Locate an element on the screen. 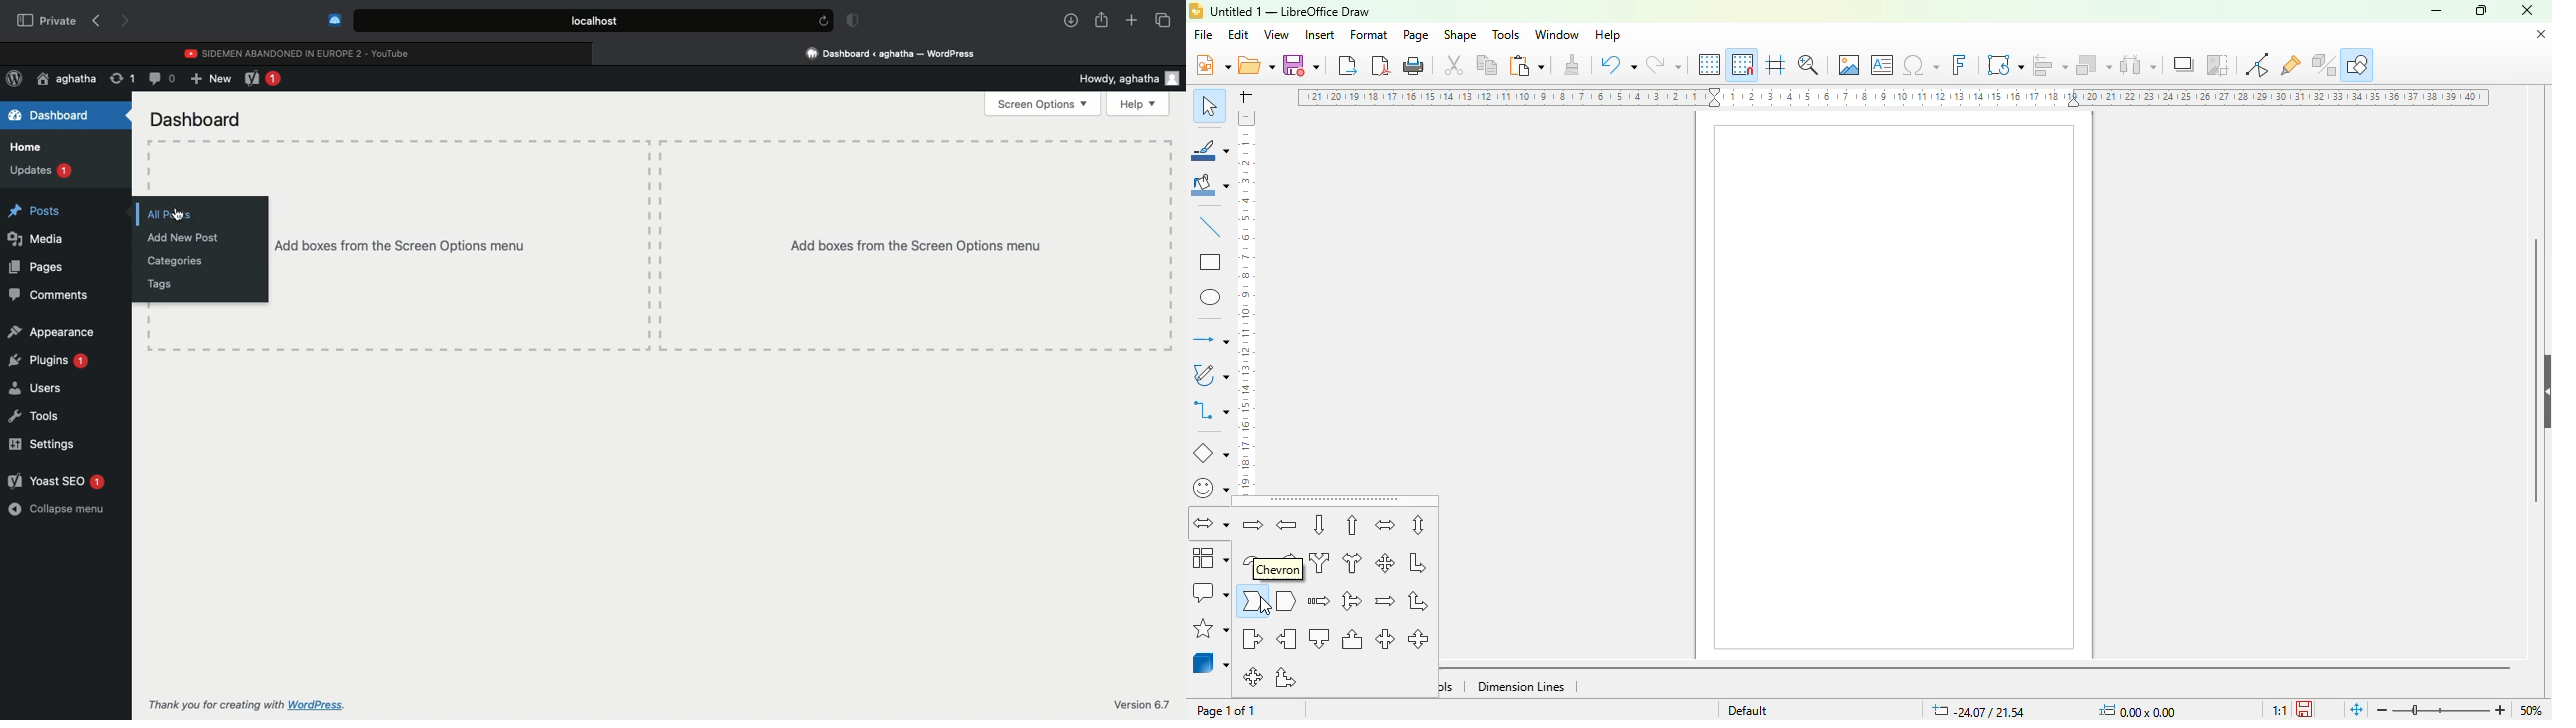 This screenshot has height=728, width=2576. transformations is located at coordinates (2005, 64).